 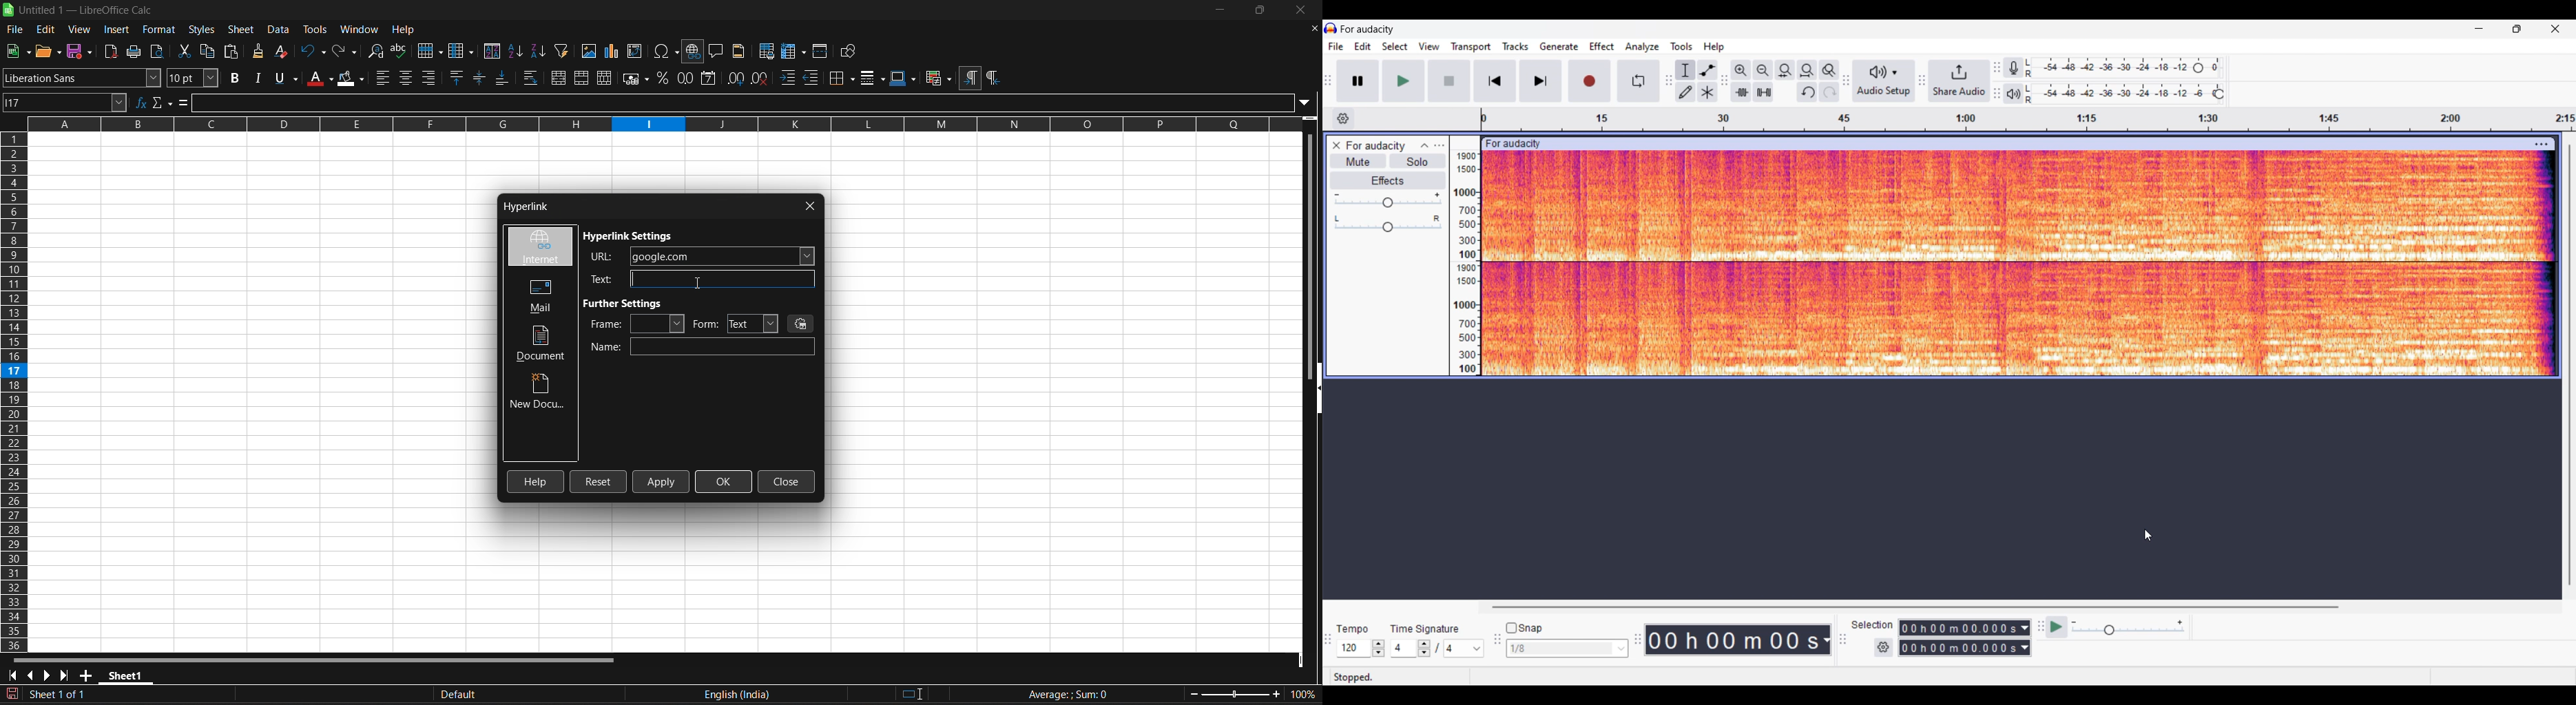 What do you see at coordinates (80, 29) in the screenshot?
I see `view` at bounding box center [80, 29].